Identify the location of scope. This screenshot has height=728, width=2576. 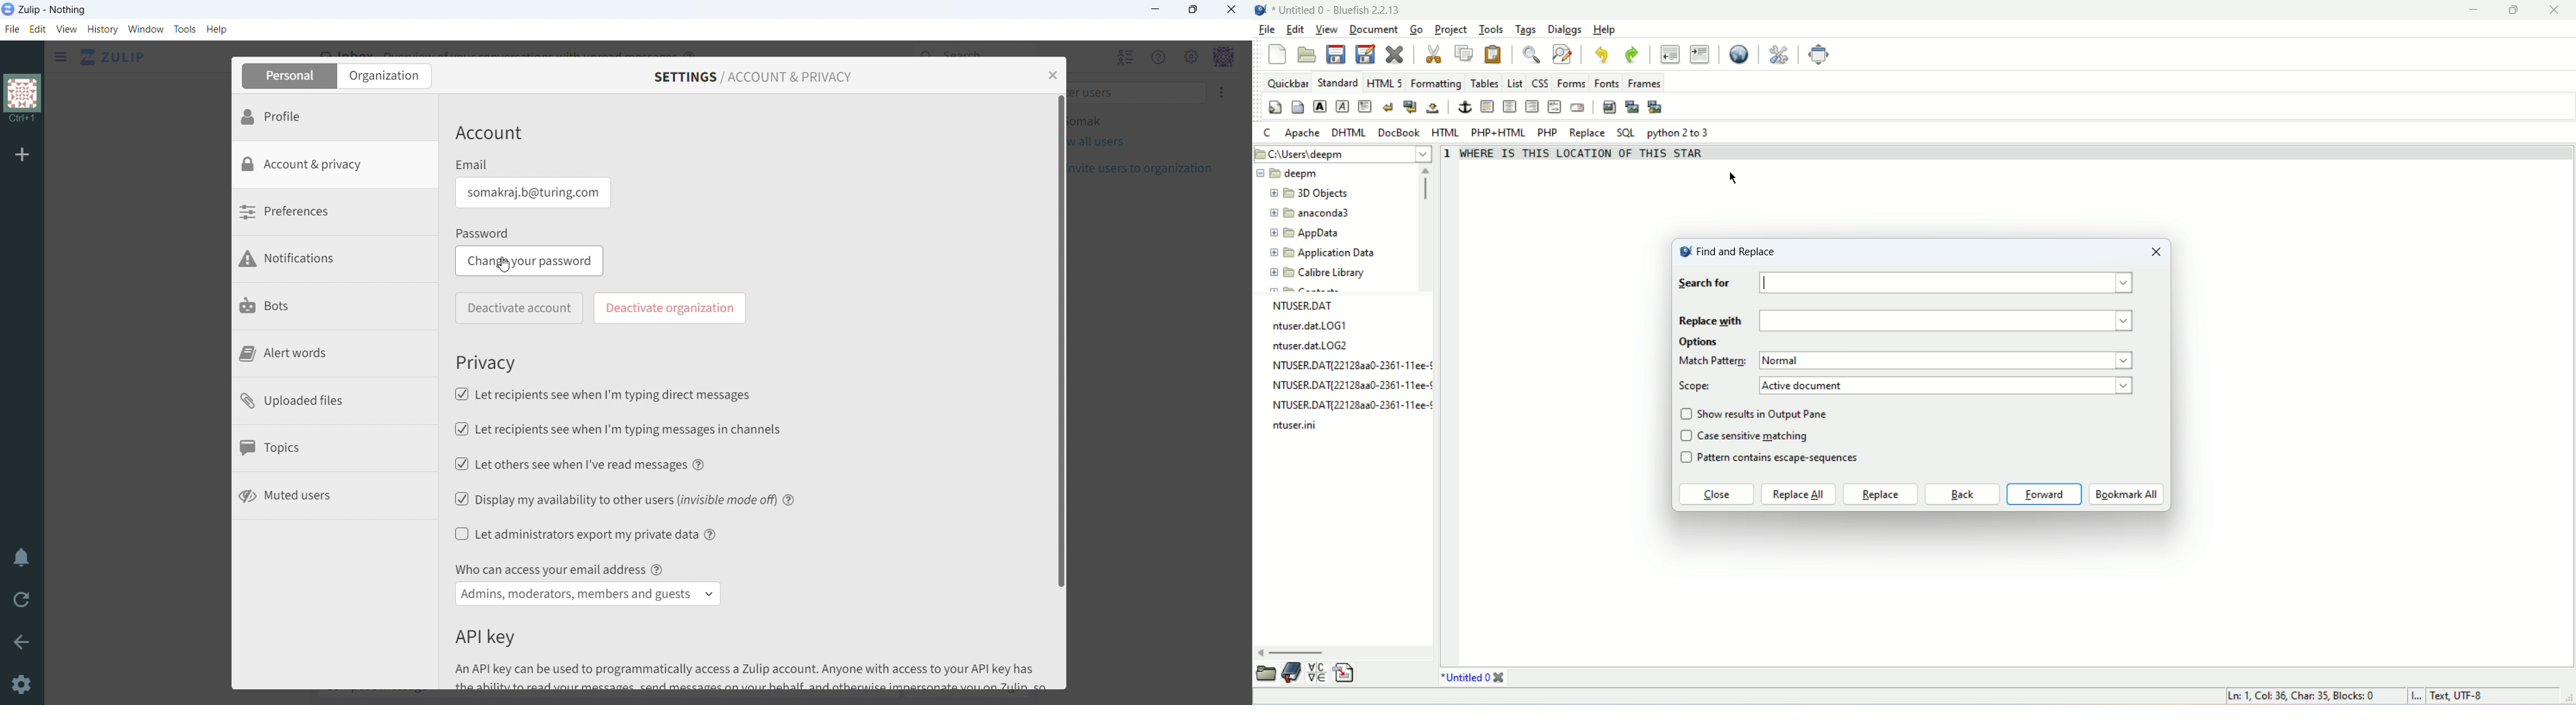
(1947, 385).